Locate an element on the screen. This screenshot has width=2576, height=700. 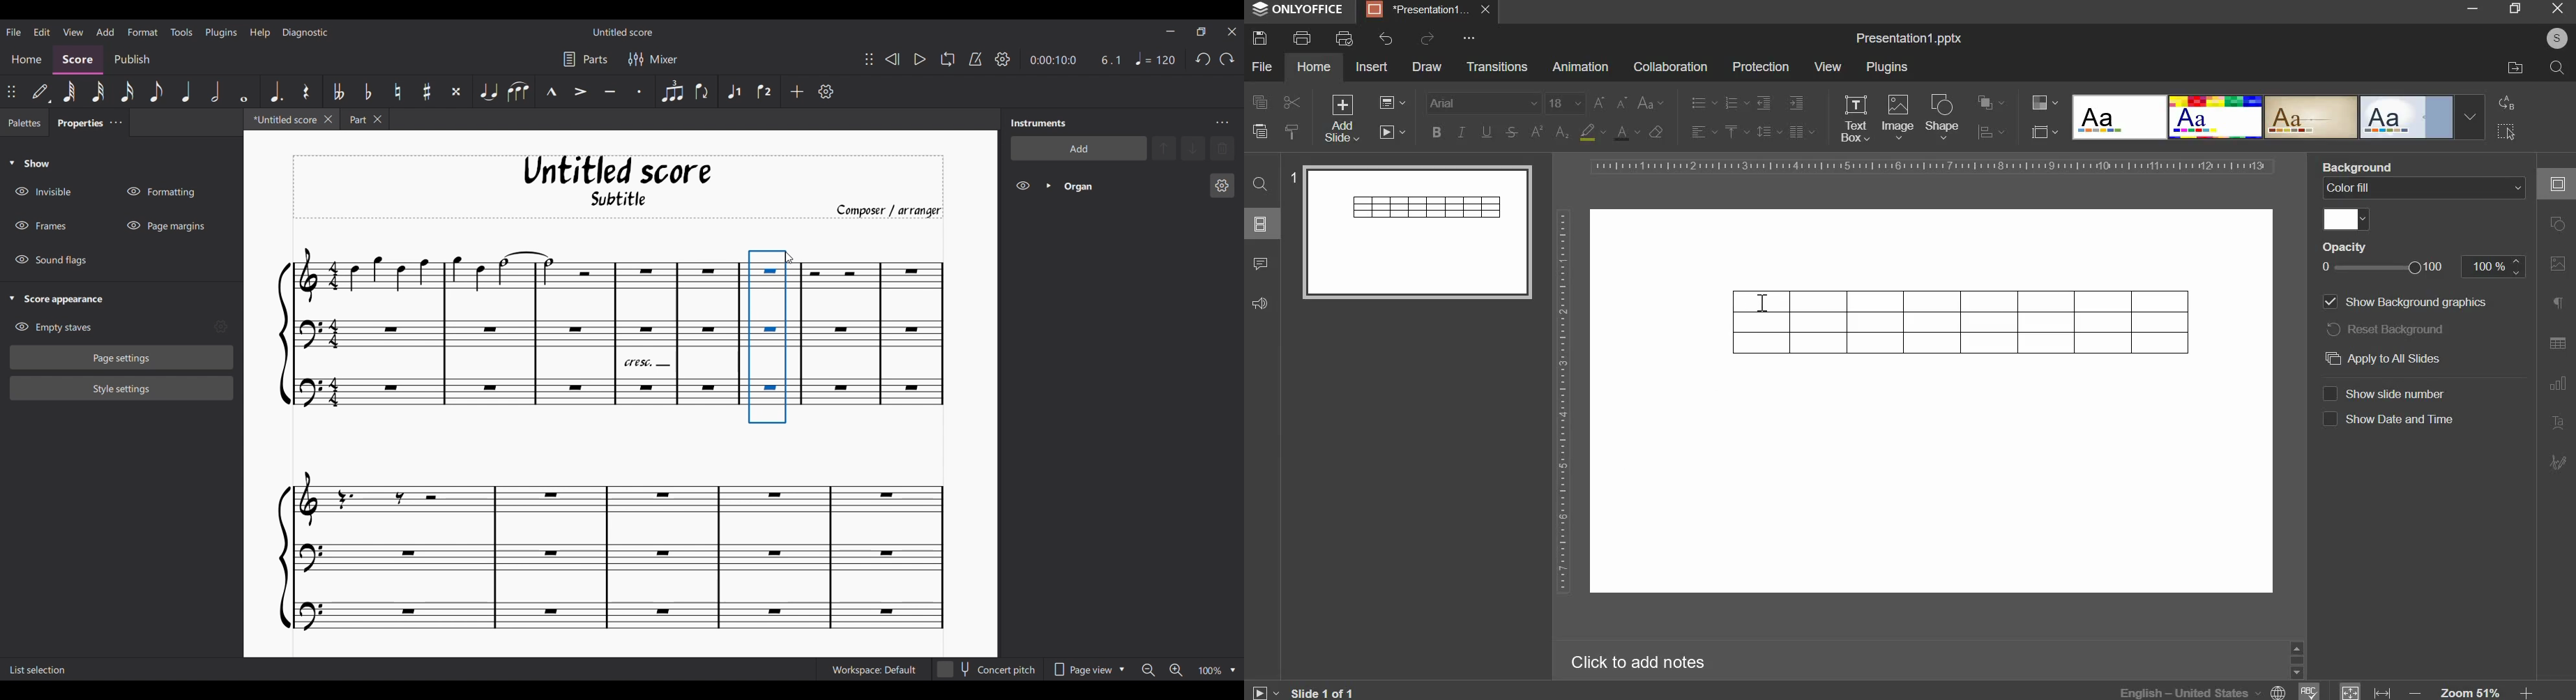
Sidebar is located at coordinates (2296, 658).